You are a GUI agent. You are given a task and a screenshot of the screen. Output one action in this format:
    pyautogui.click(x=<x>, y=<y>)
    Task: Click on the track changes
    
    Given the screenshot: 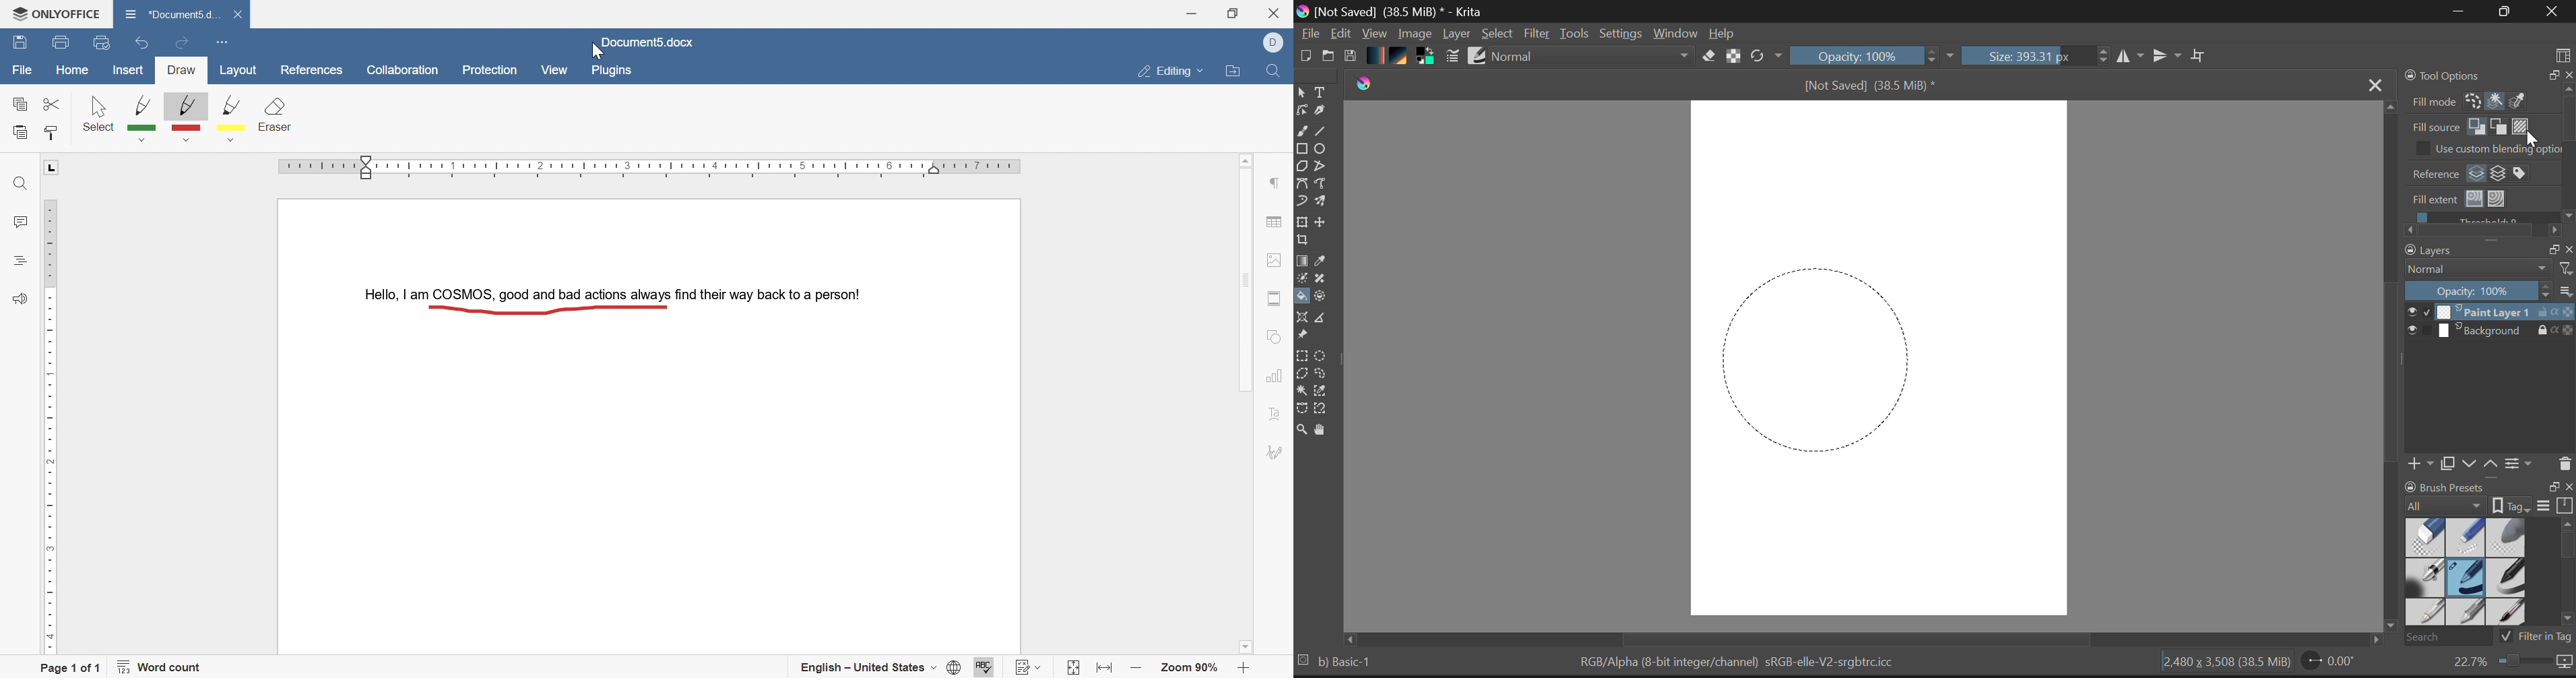 What is the action you would take?
    pyautogui.click(x=1030, y=665)
    